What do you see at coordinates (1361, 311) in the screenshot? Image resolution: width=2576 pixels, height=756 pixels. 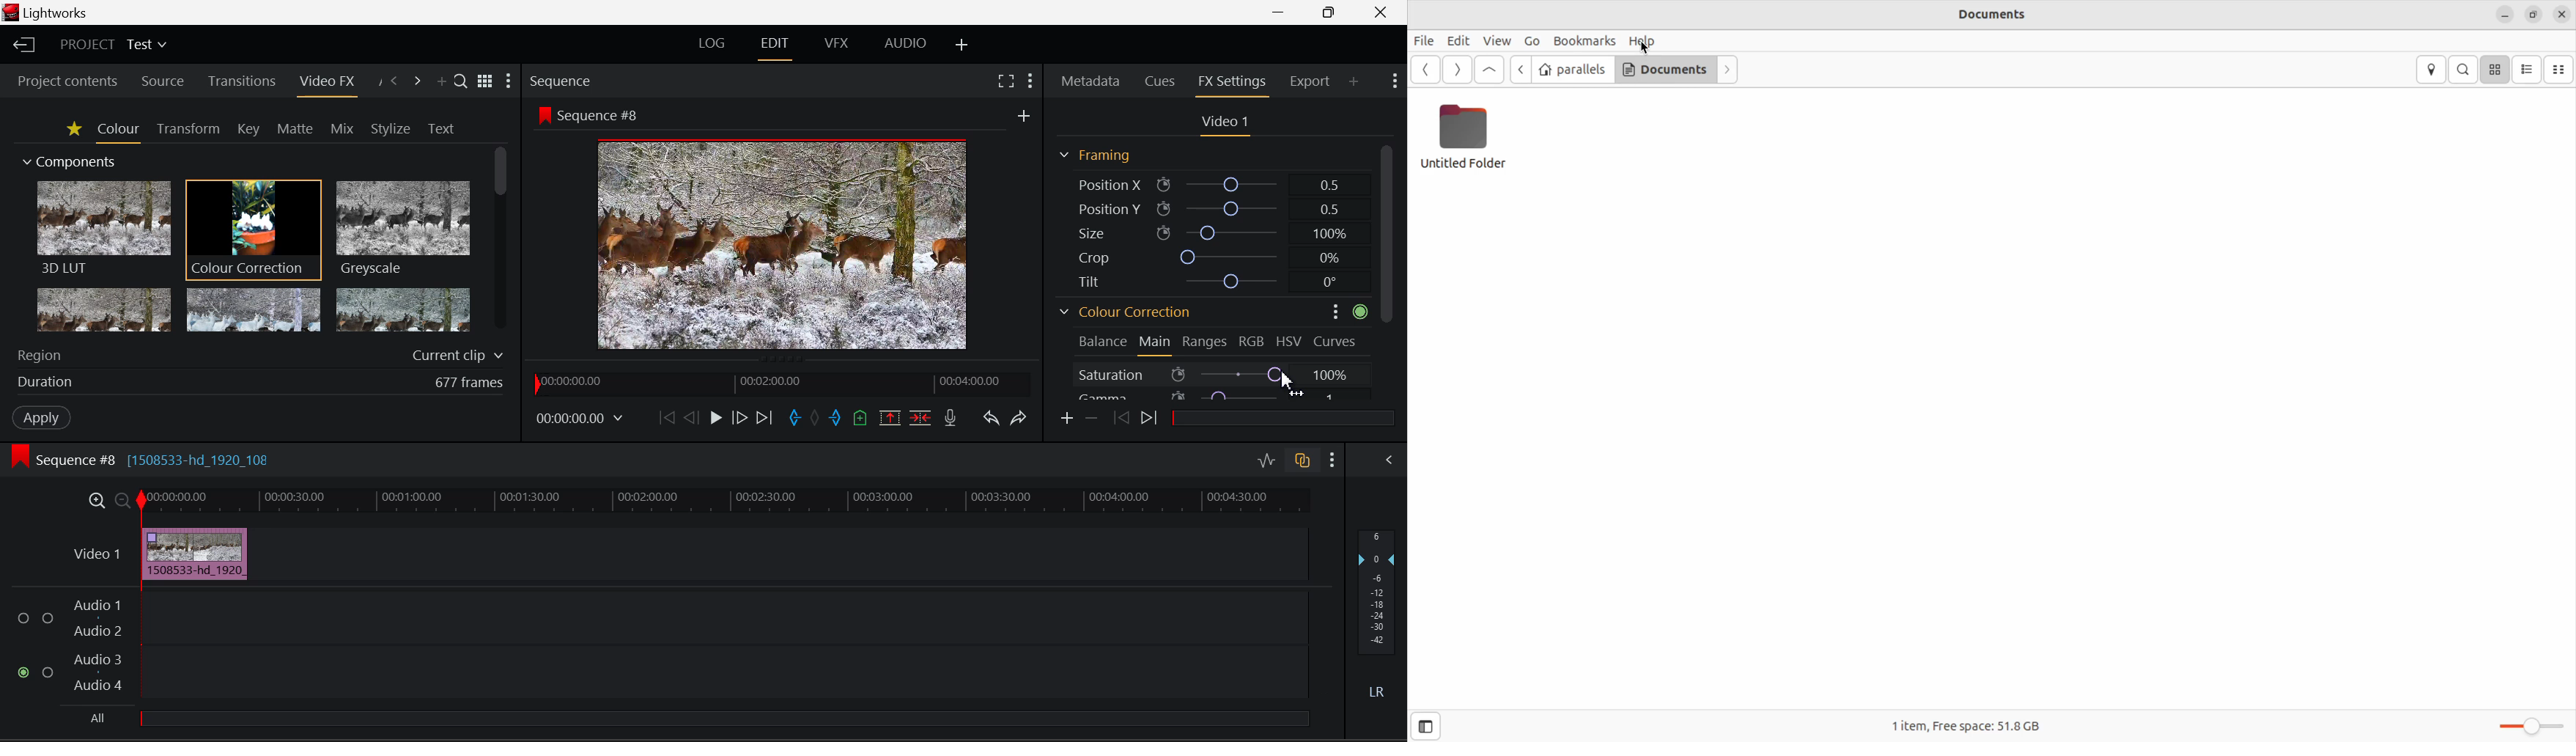 I see `active` at bounding box center [1361, 311].